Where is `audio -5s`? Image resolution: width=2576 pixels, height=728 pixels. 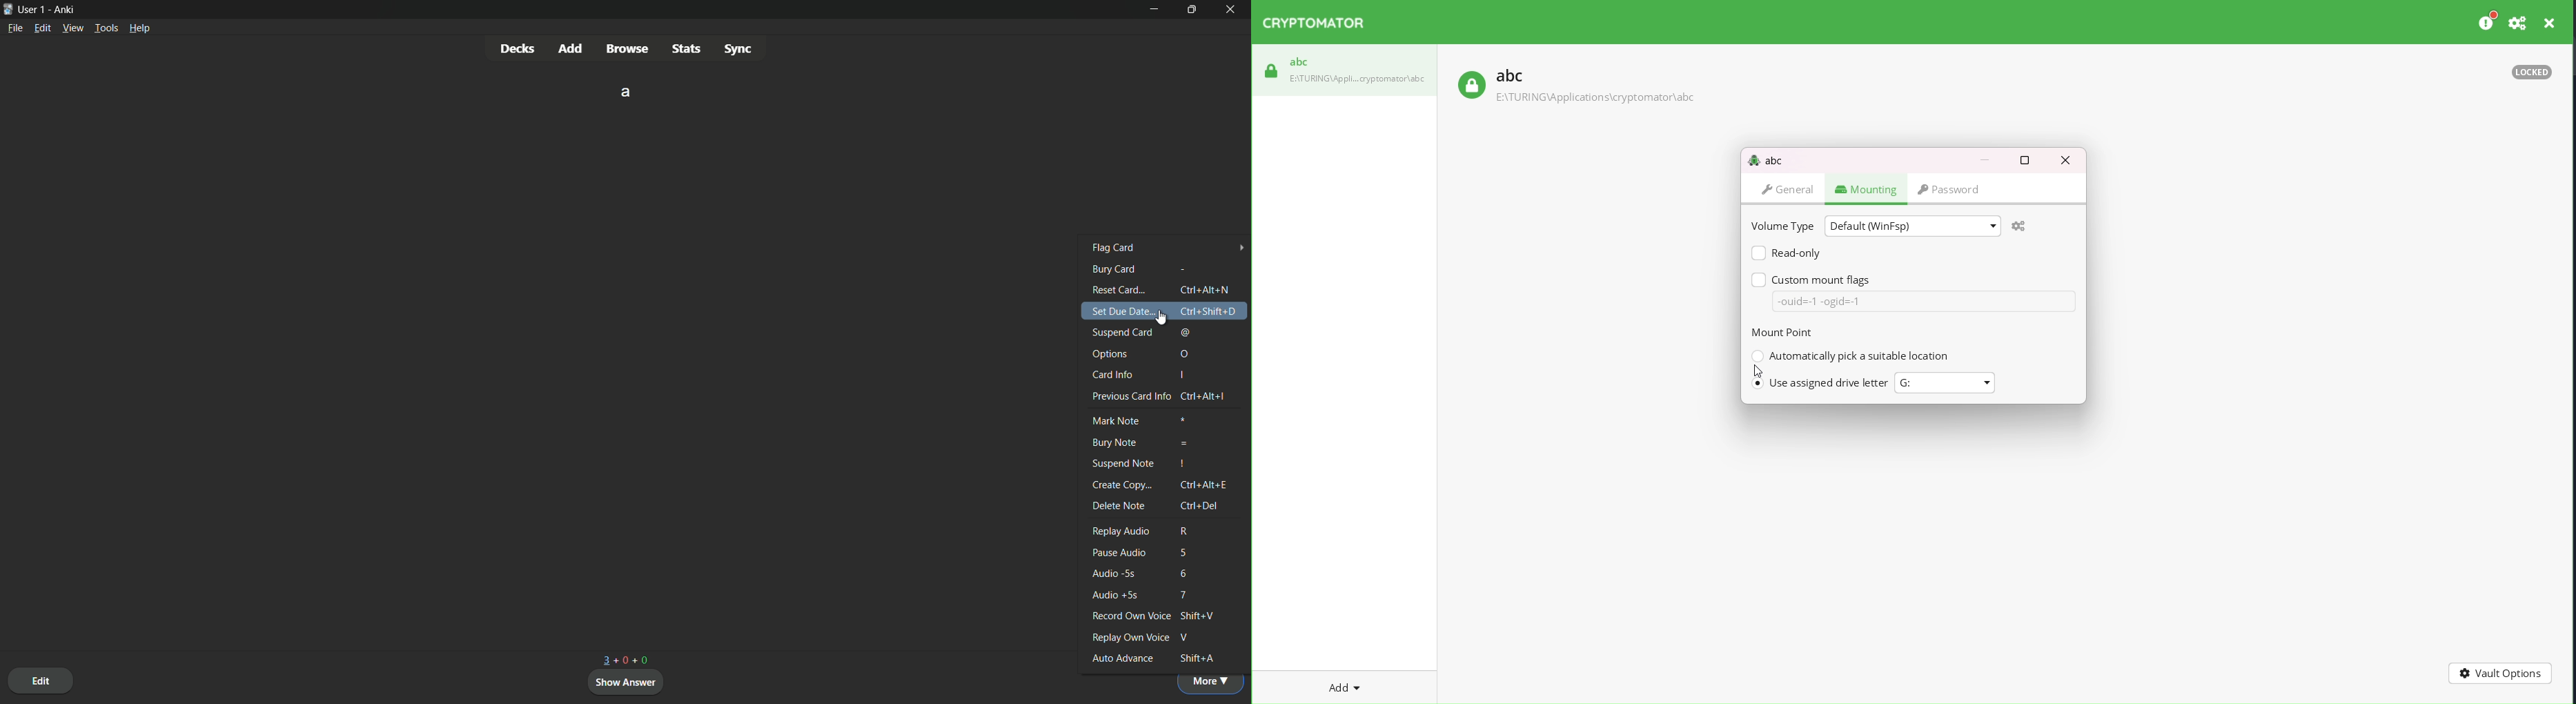
audio -5s is located at coordinates (1118, 574).